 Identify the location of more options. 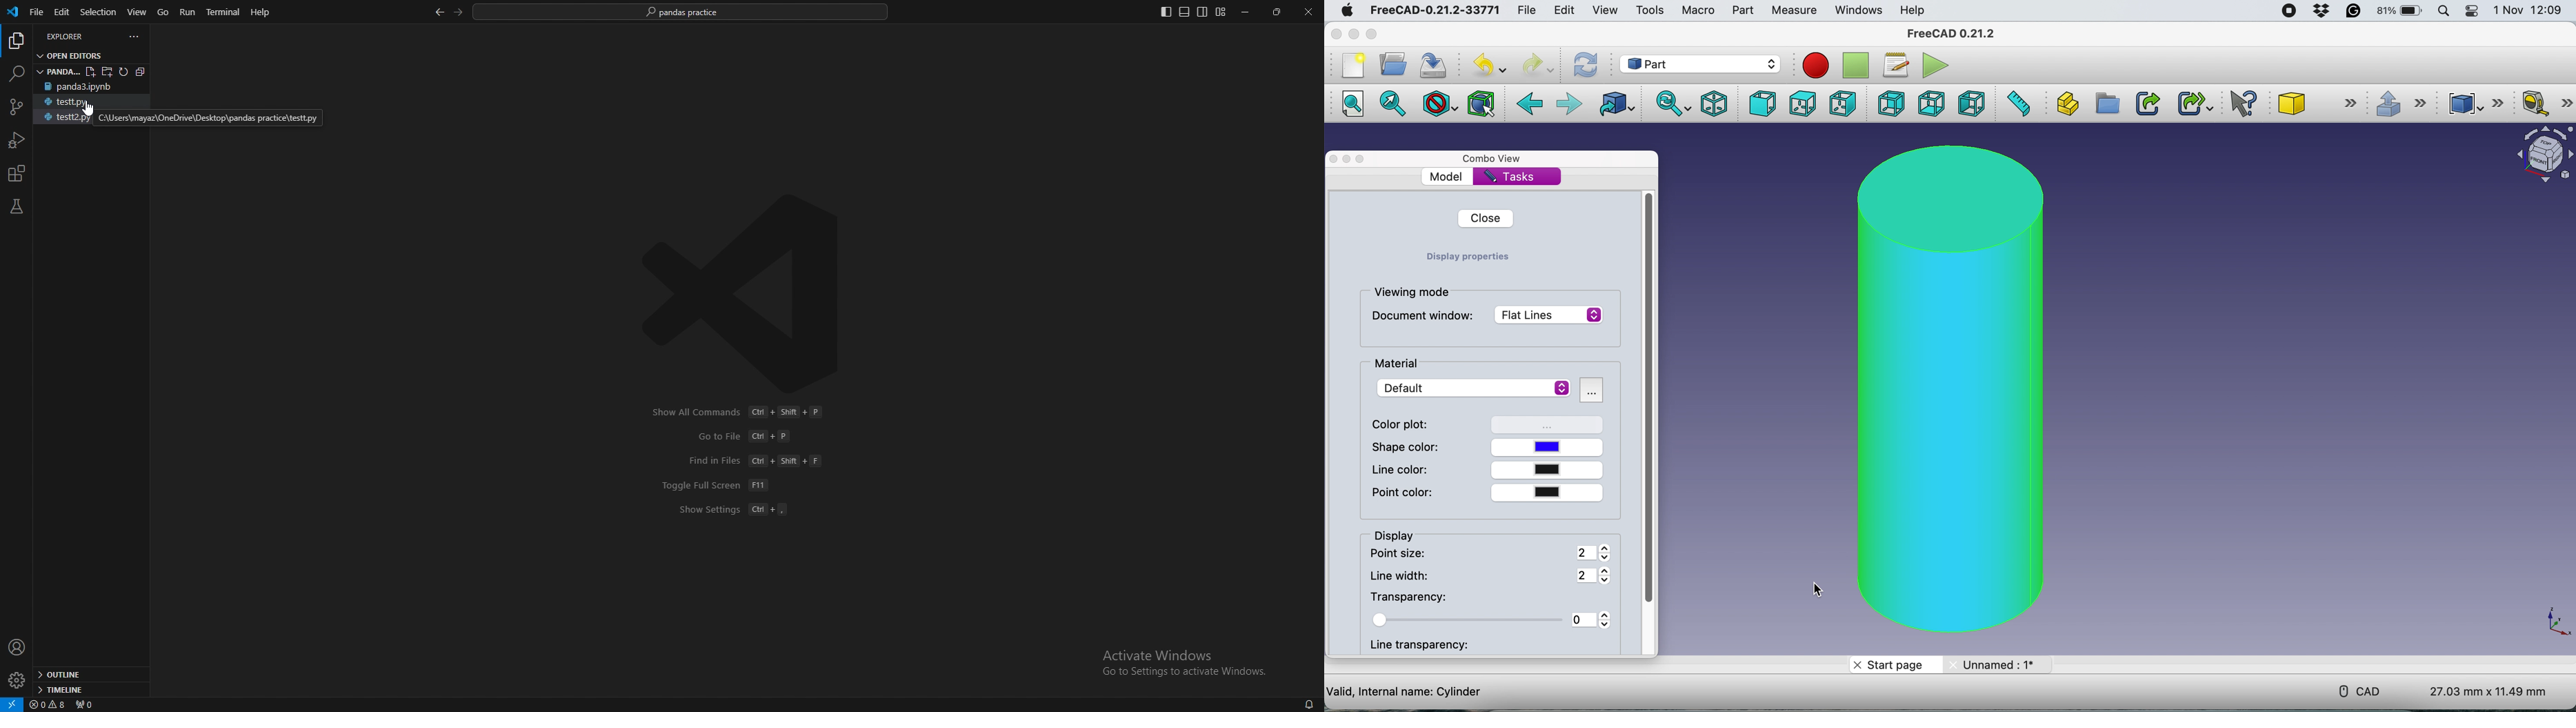
(1592, 390).